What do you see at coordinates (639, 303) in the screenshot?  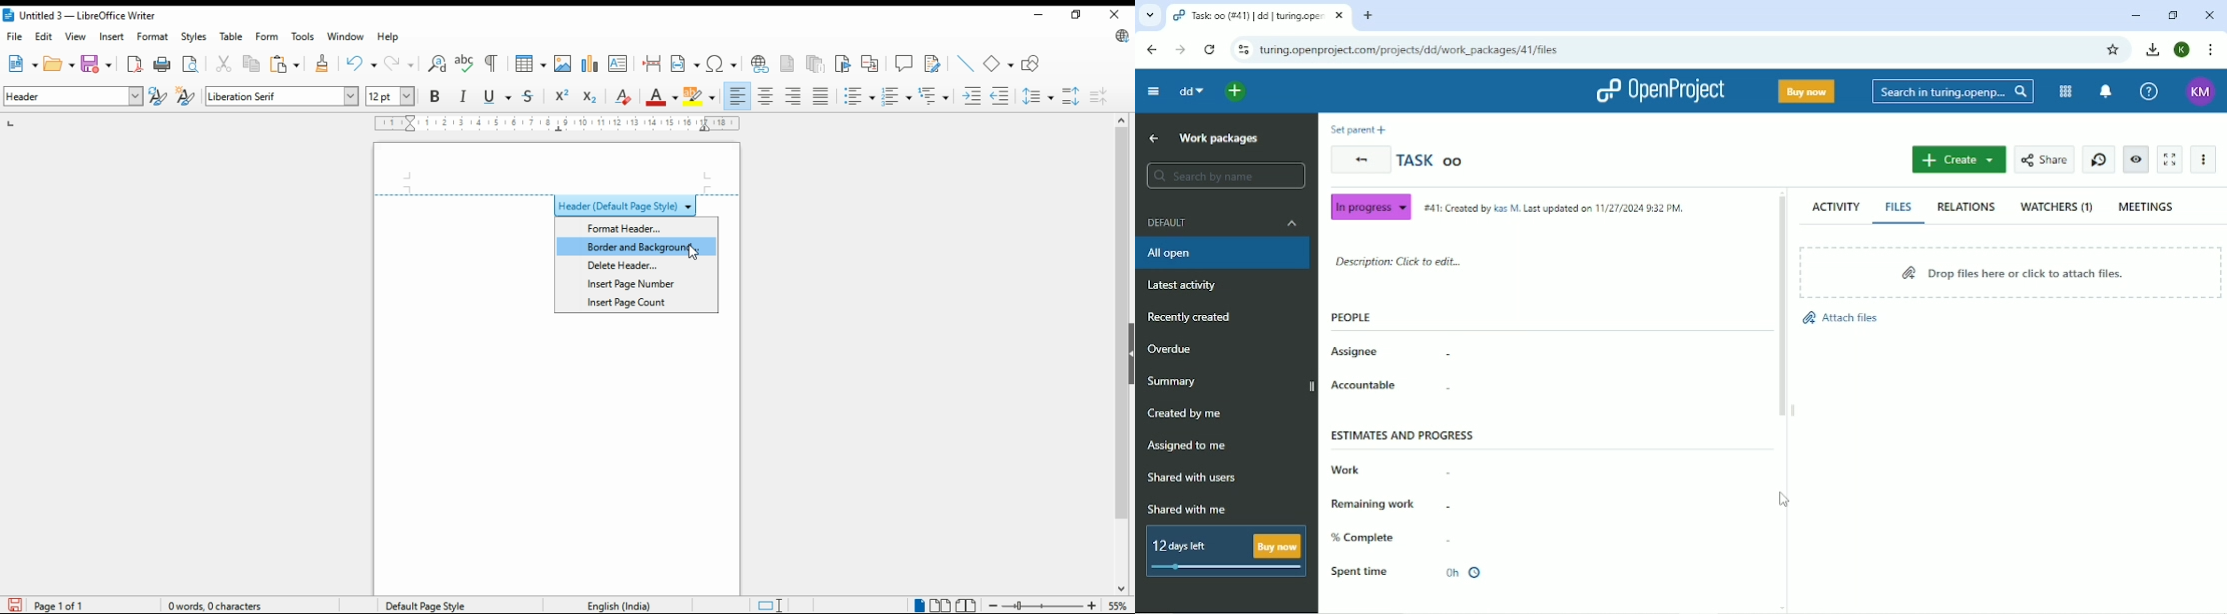 I see `insert page count` at bounding box center [639, 303].